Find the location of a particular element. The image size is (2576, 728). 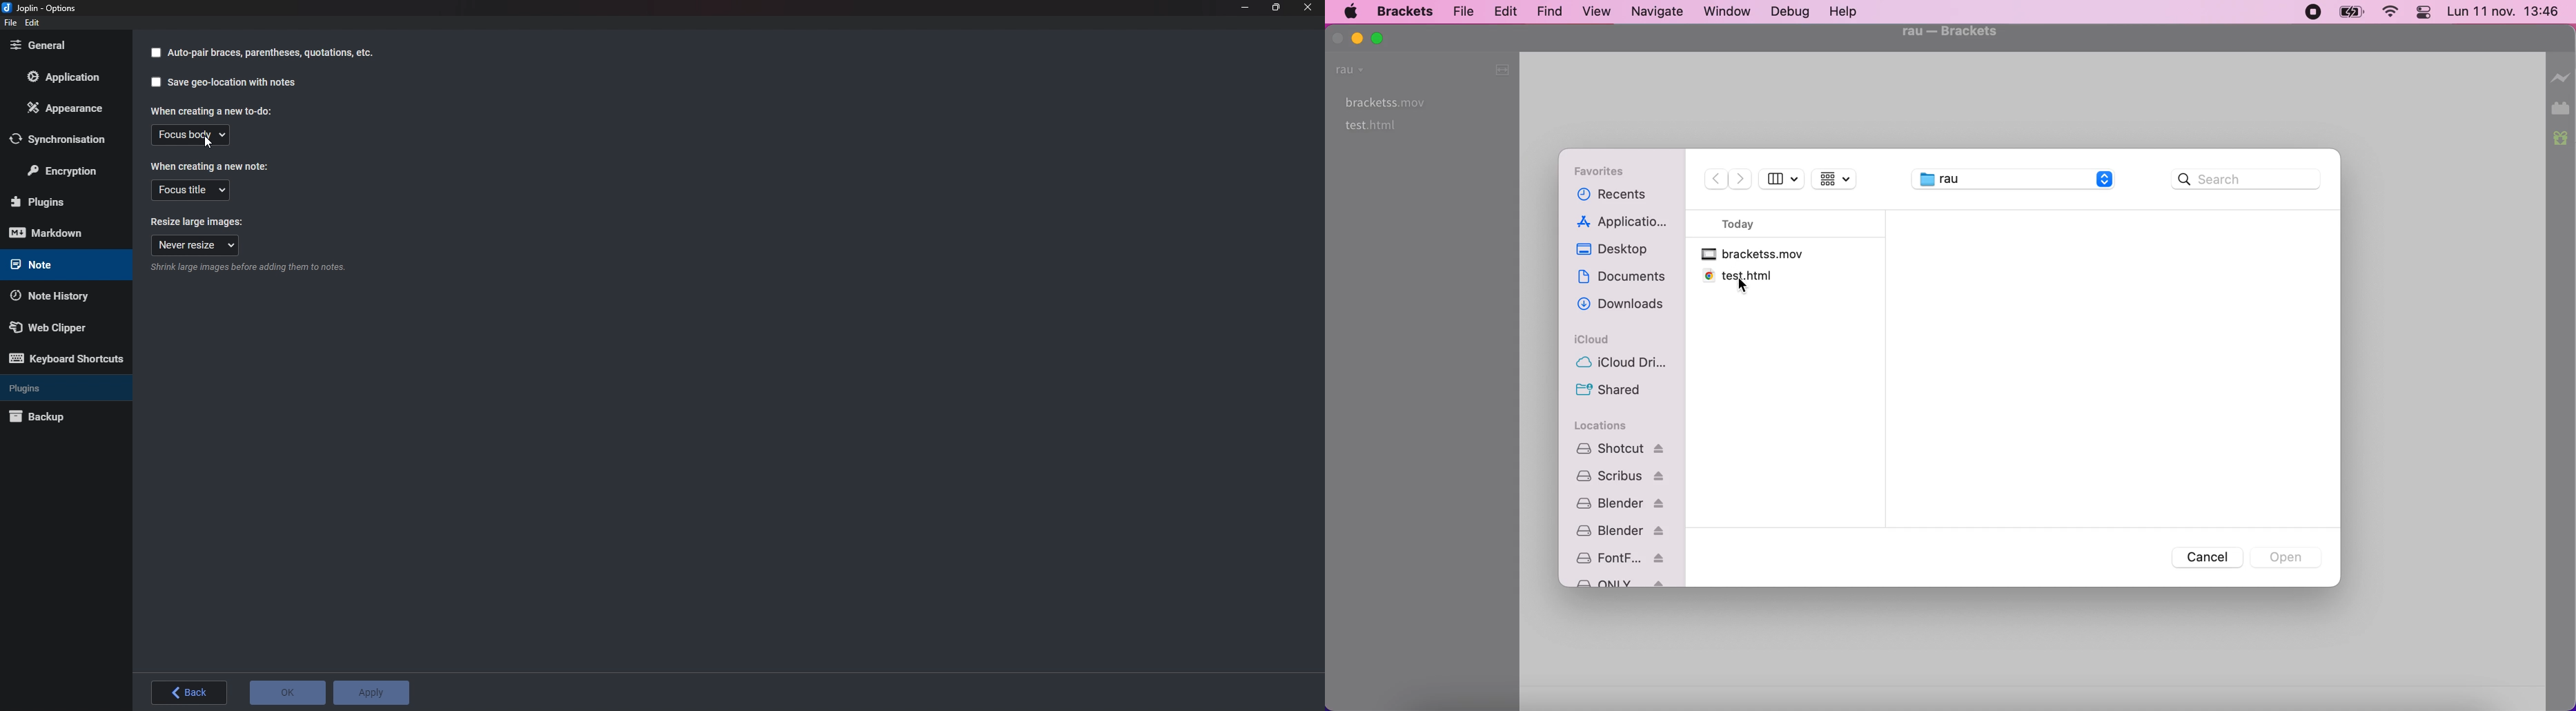

brackets file is located at coordinates (1758, 255).